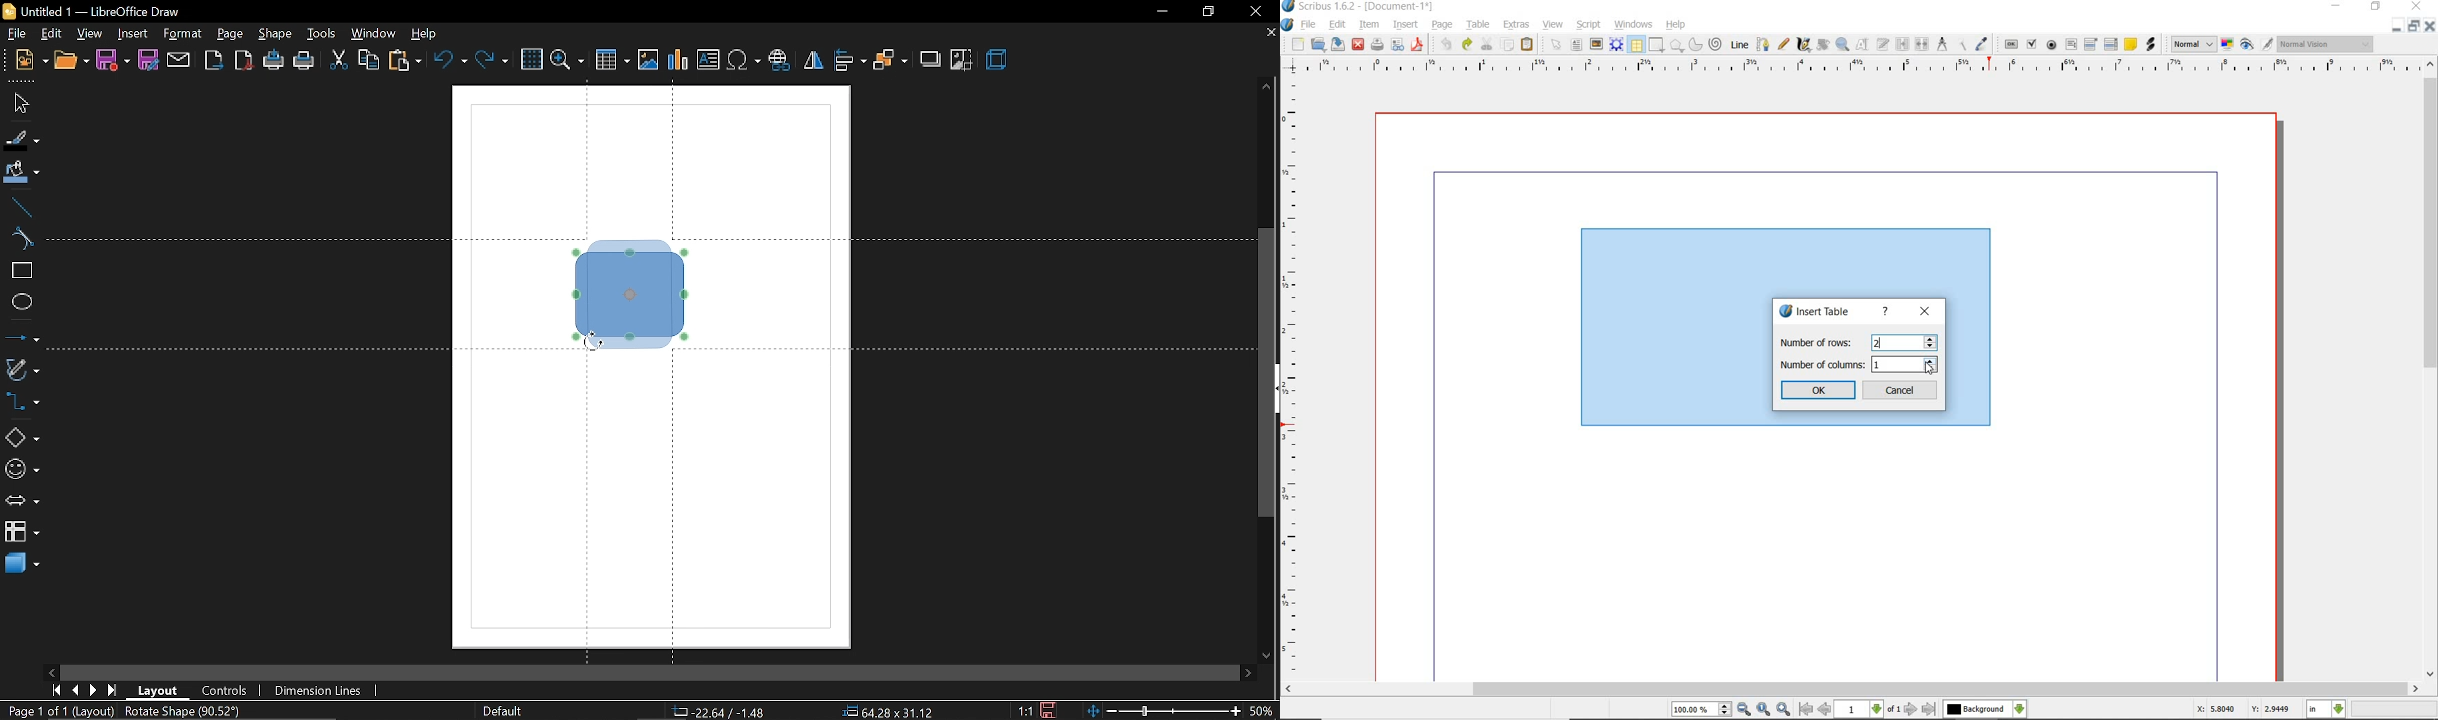 The height and width of the screenshot is (728, 2464). I want to click on symbol shapes, so click(21, 469).